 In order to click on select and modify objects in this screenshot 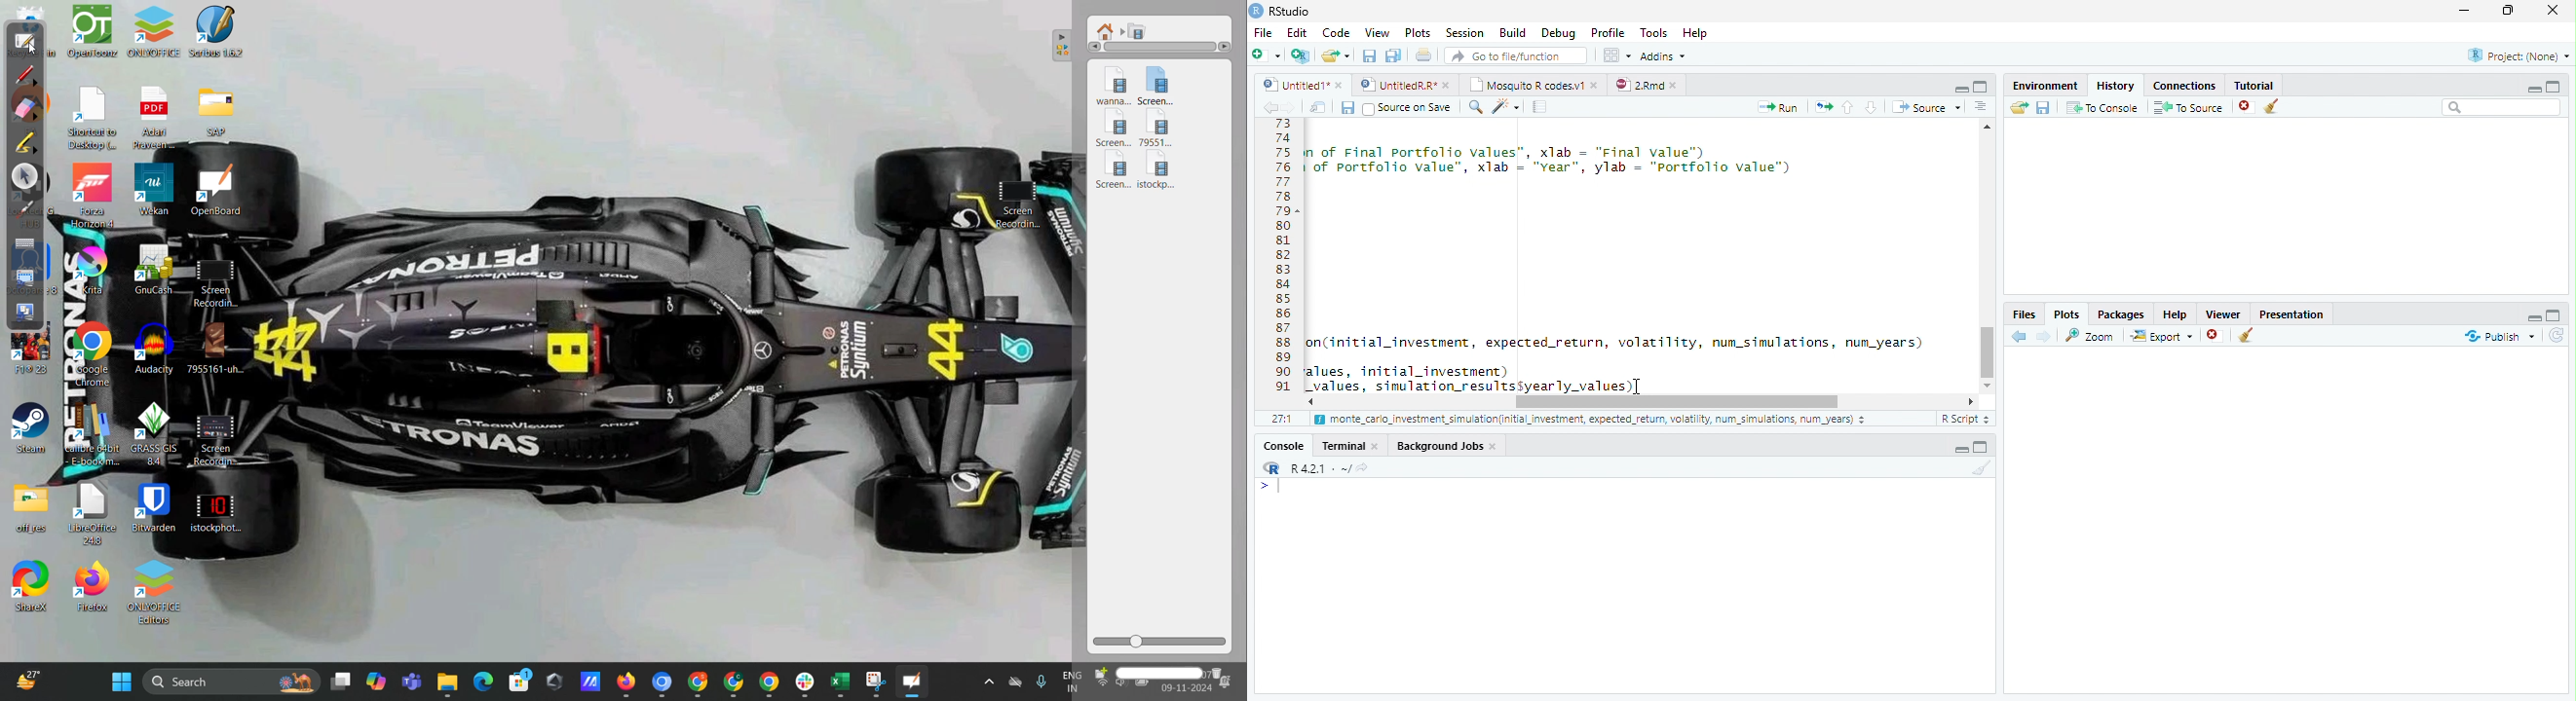, I will do `click(23, 177)`.